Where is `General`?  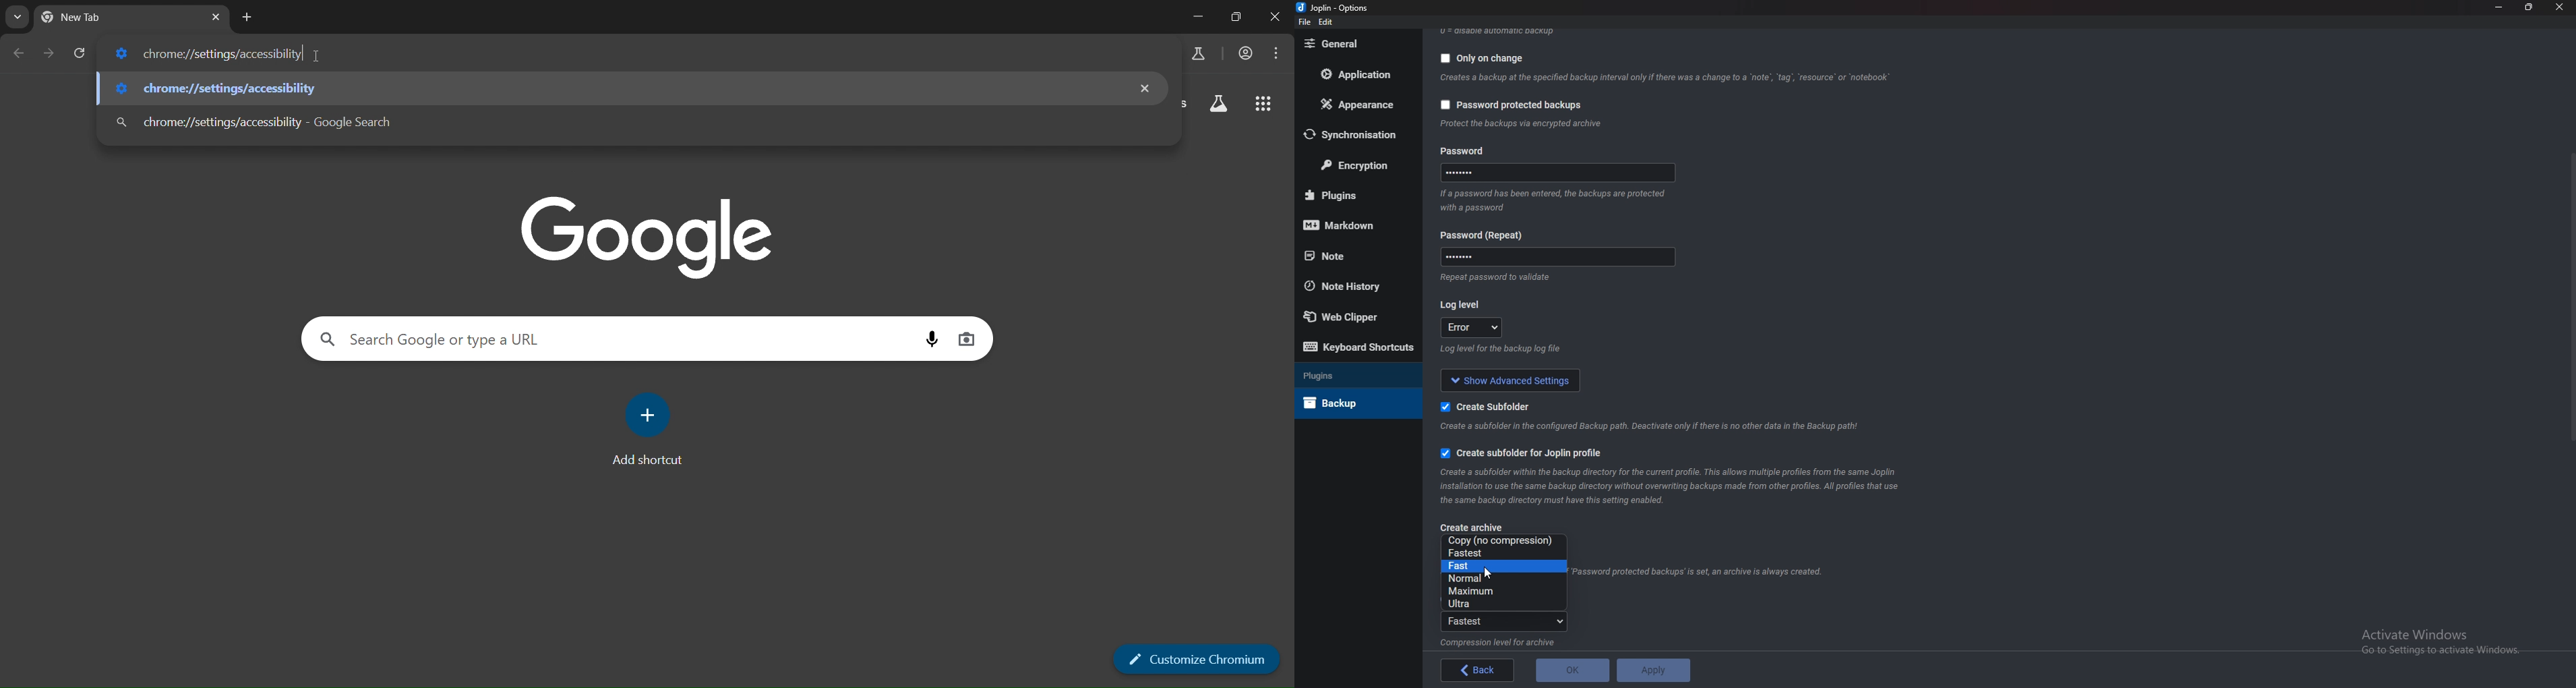 General is located at coordinates (1353, 44).